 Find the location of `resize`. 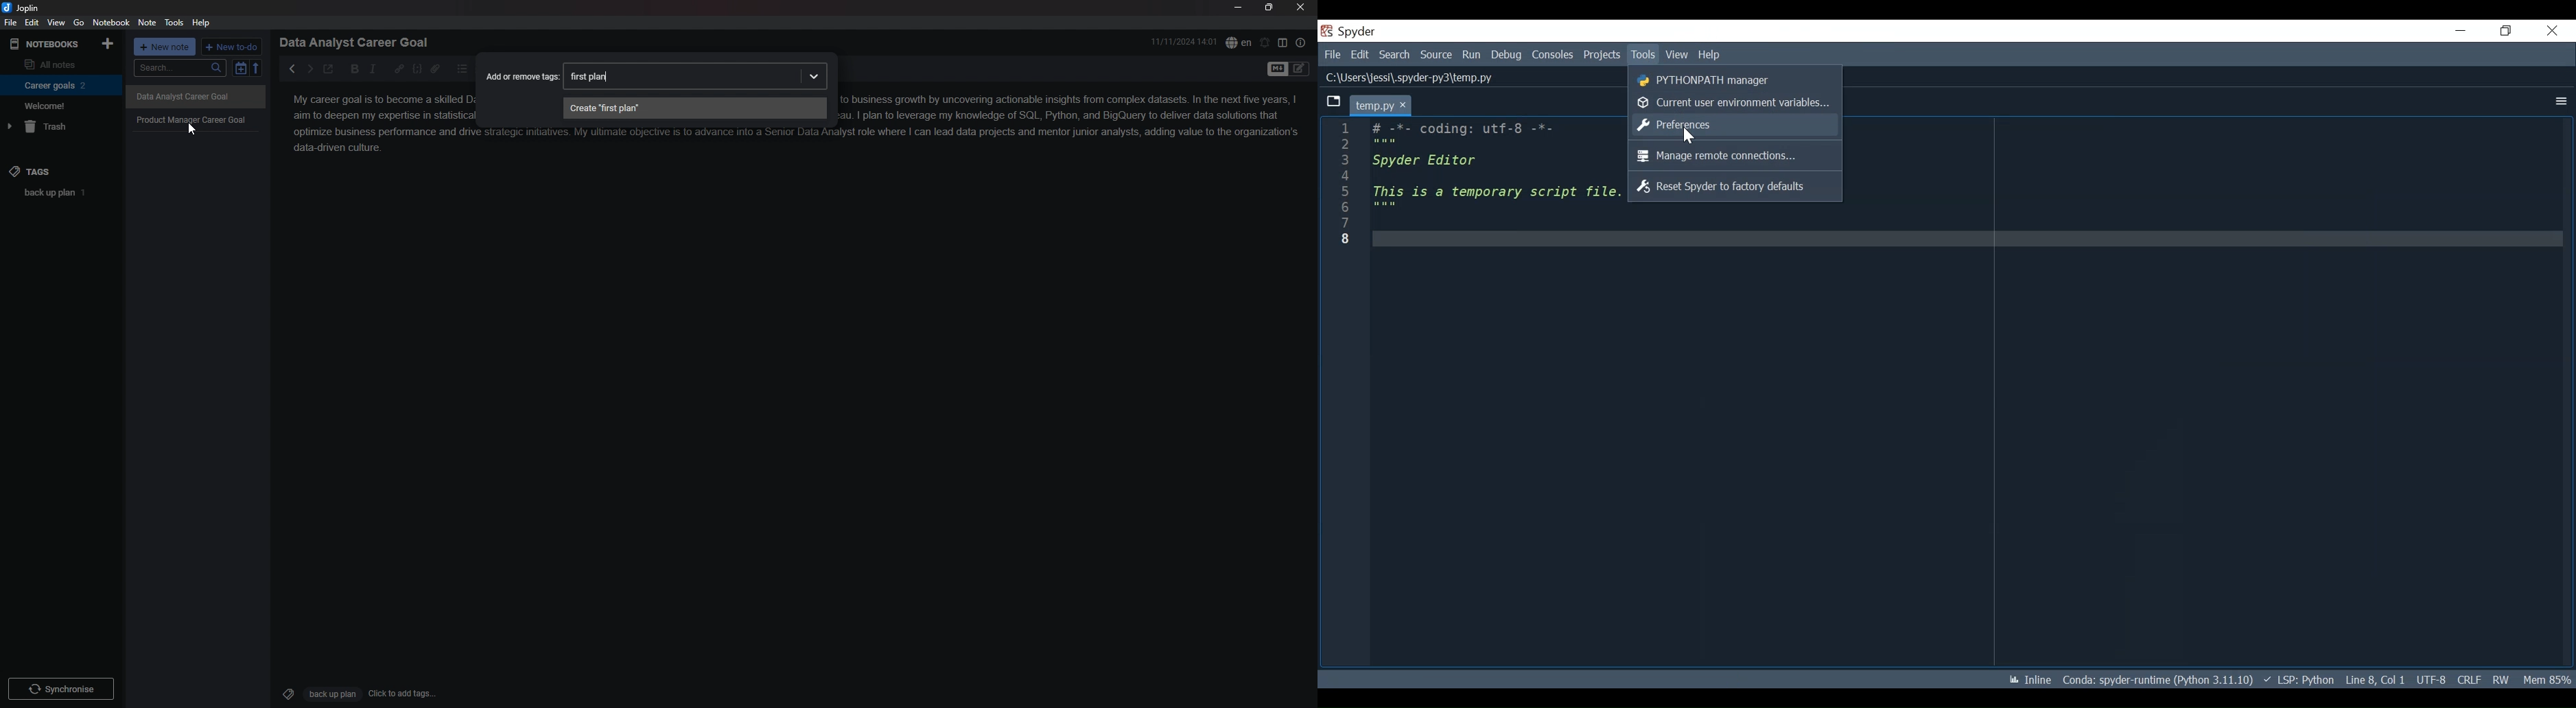

resize is located at coordinates (1269, 7).